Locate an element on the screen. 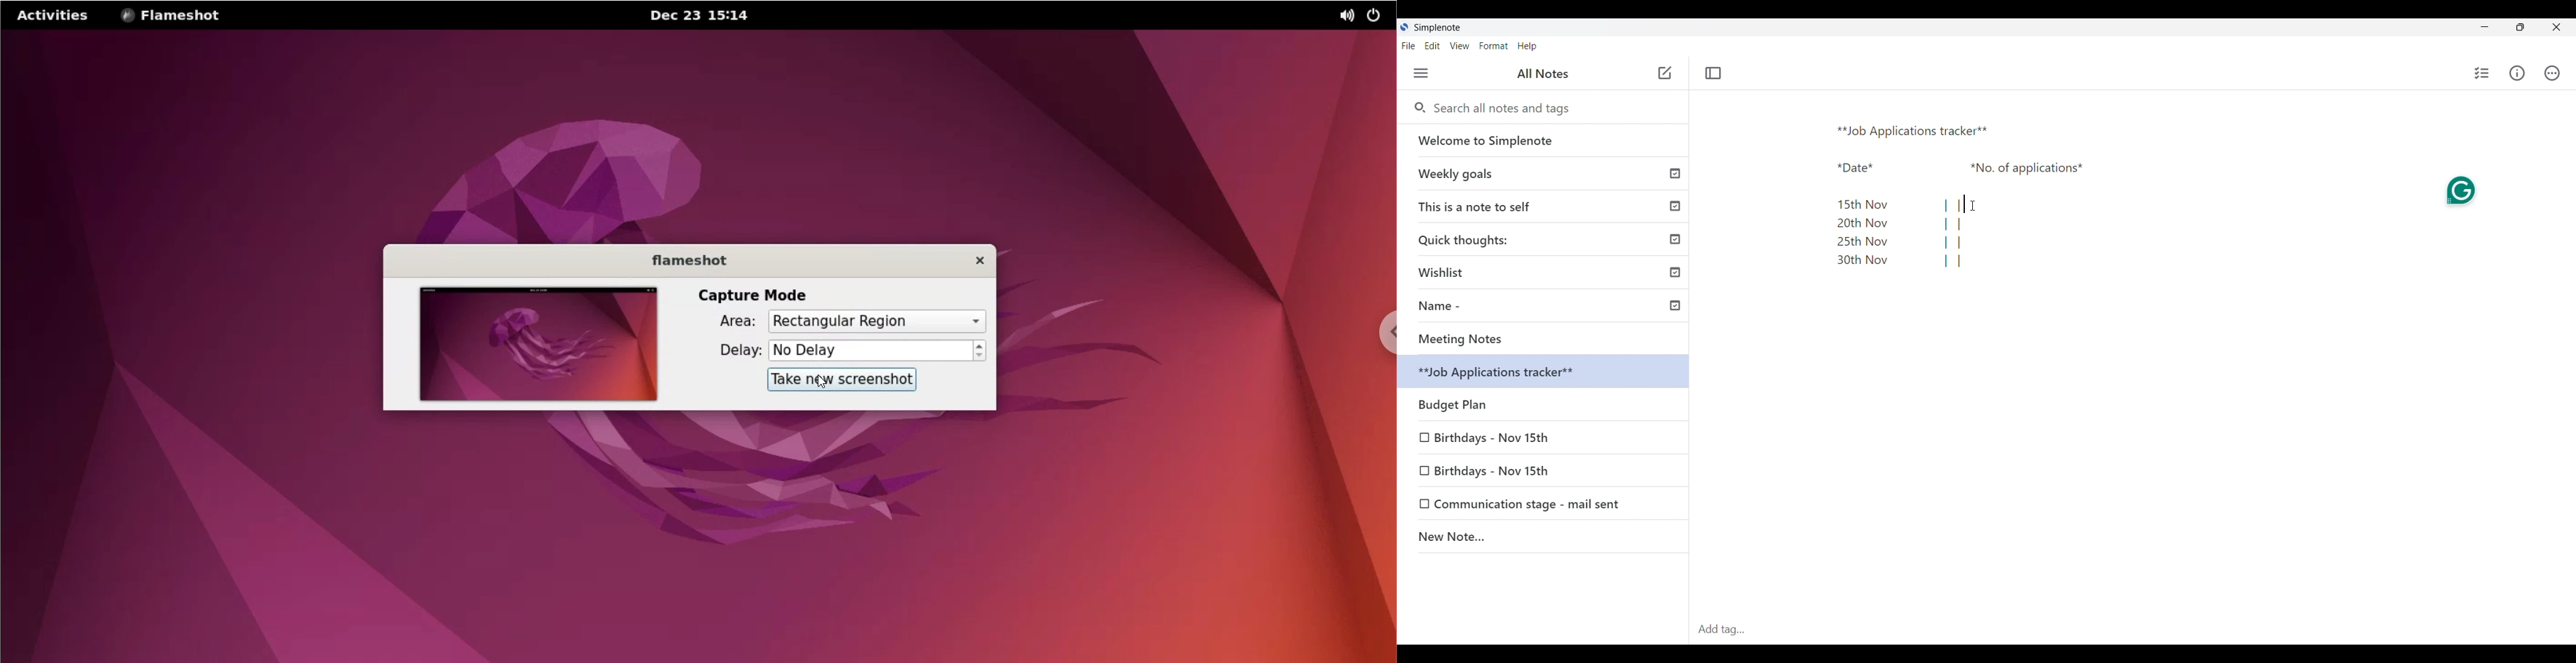  Wishlist is located at coordinates (1547, 270).